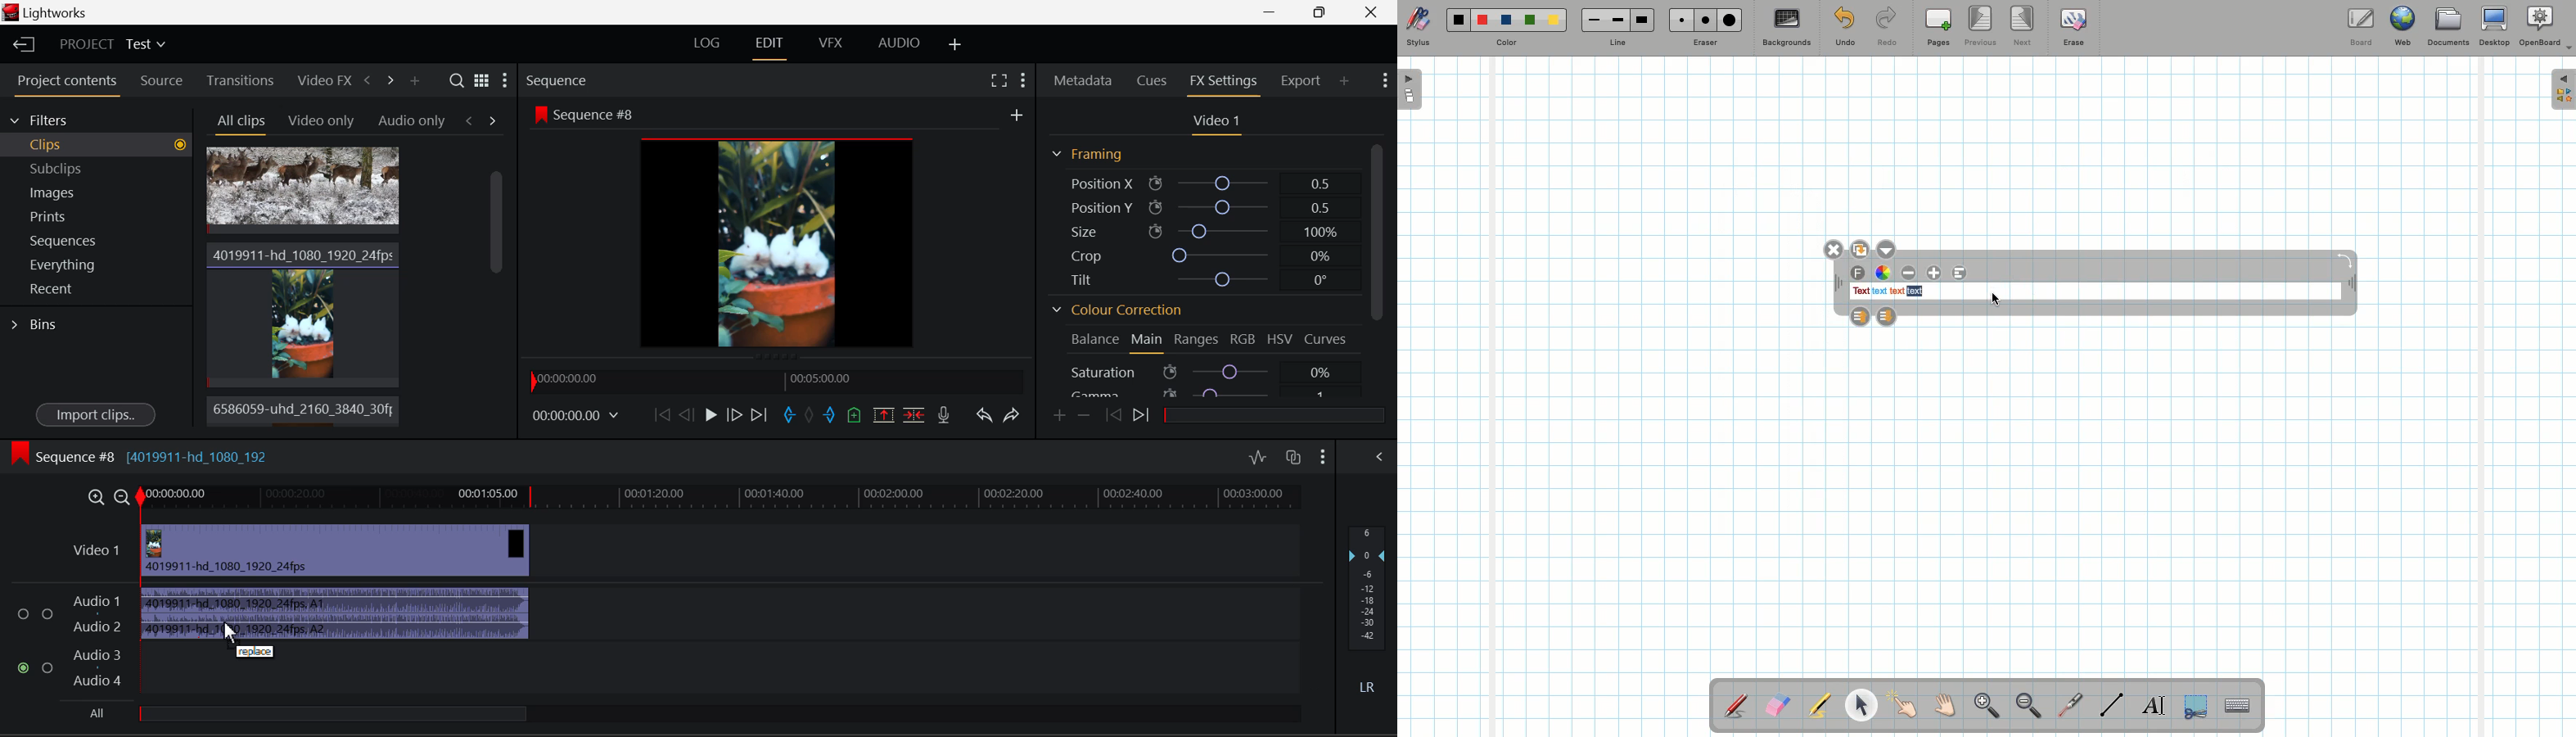  I want to click on File 1, so click(303, 191).